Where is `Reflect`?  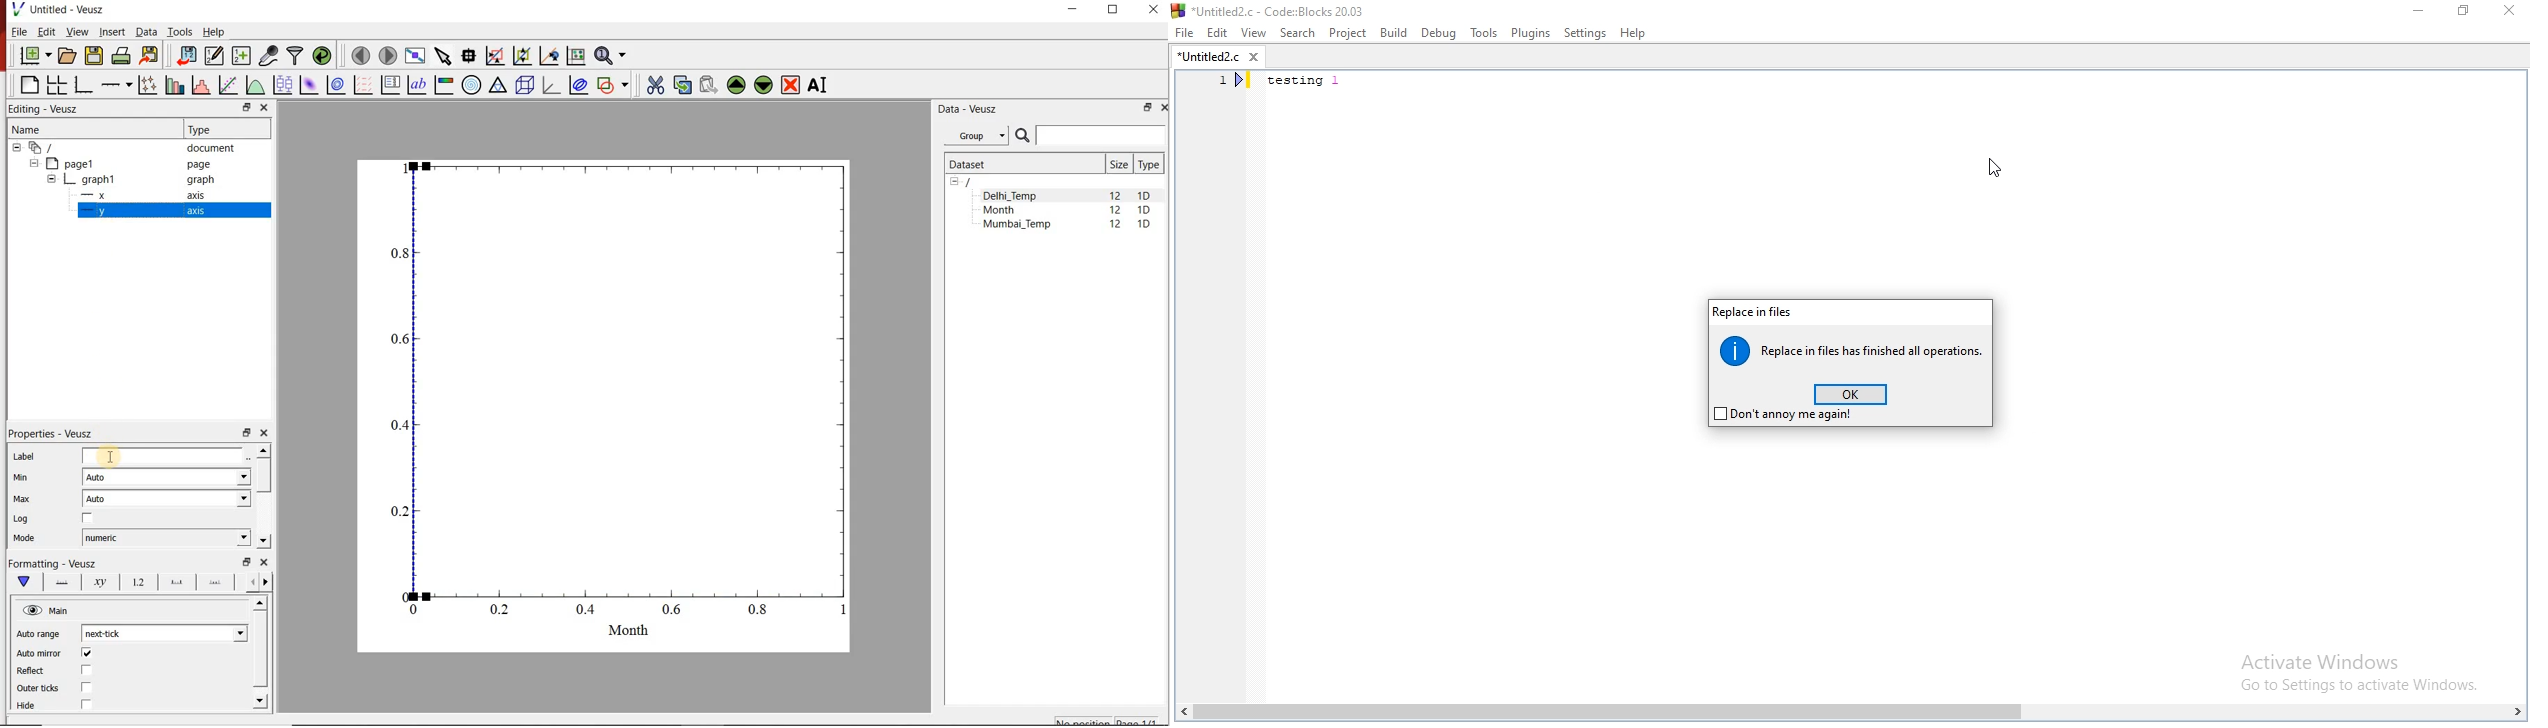 Reflect is located at coordinates (33, 671).